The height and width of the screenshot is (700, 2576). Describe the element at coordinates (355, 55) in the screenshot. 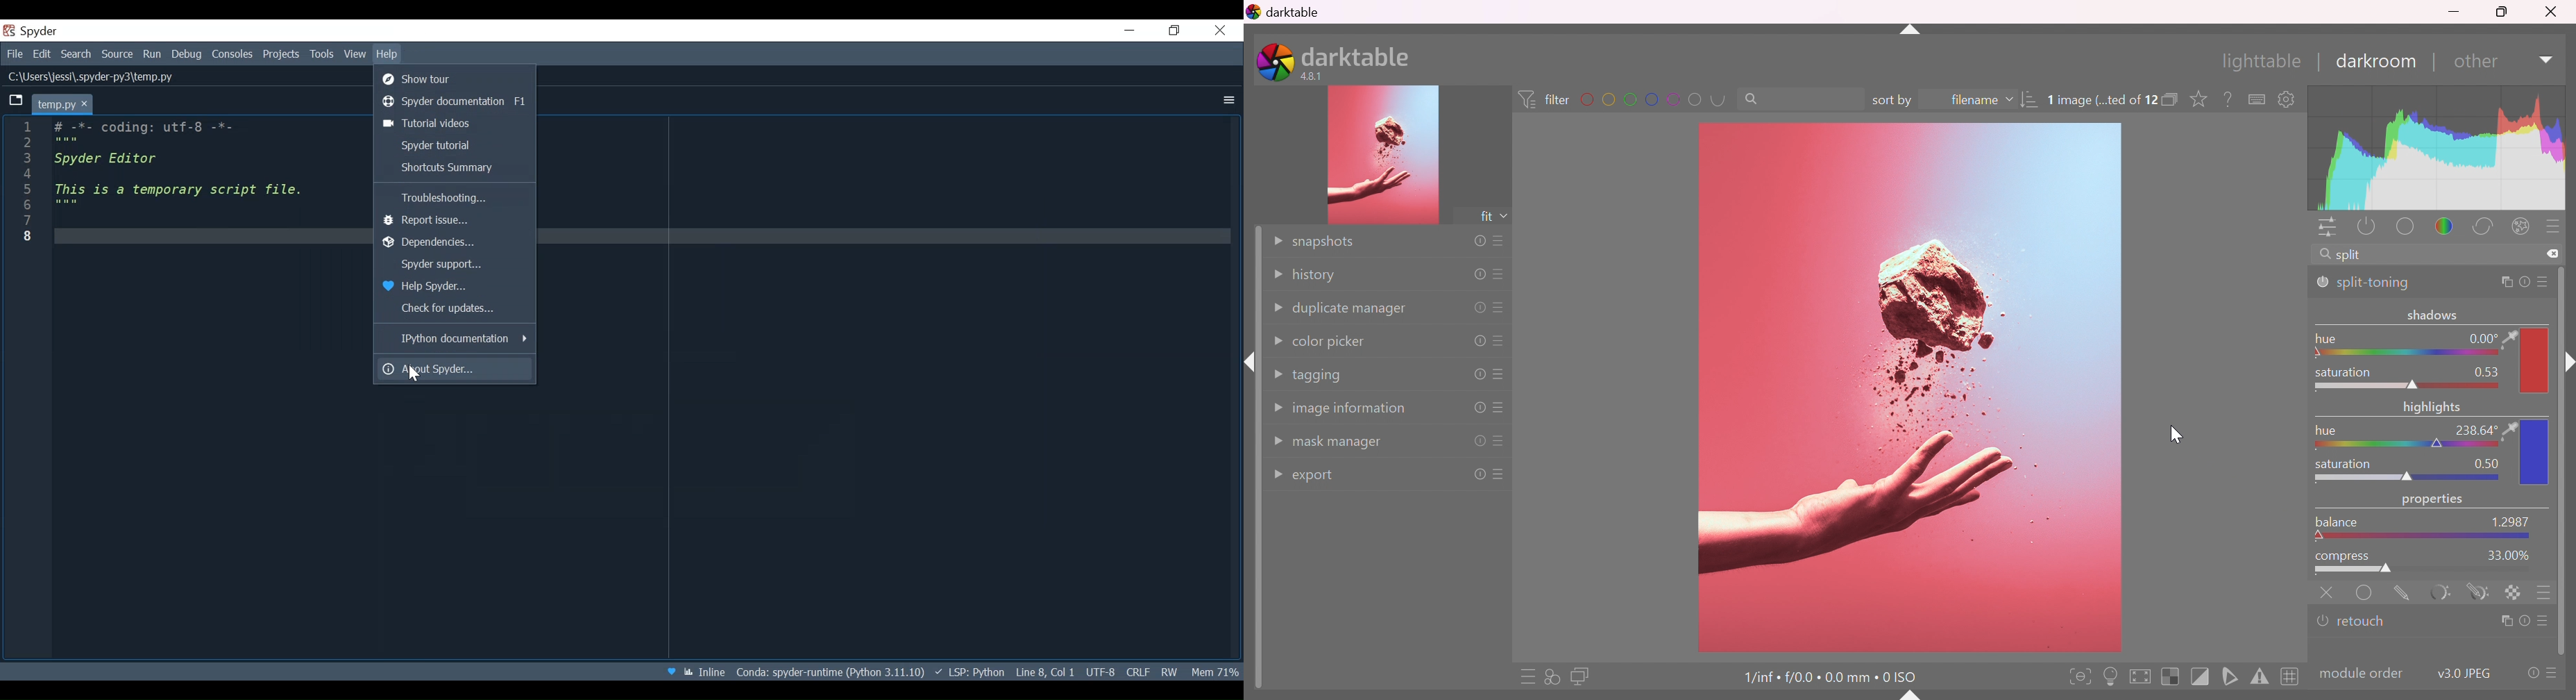

I see `View` at that location.